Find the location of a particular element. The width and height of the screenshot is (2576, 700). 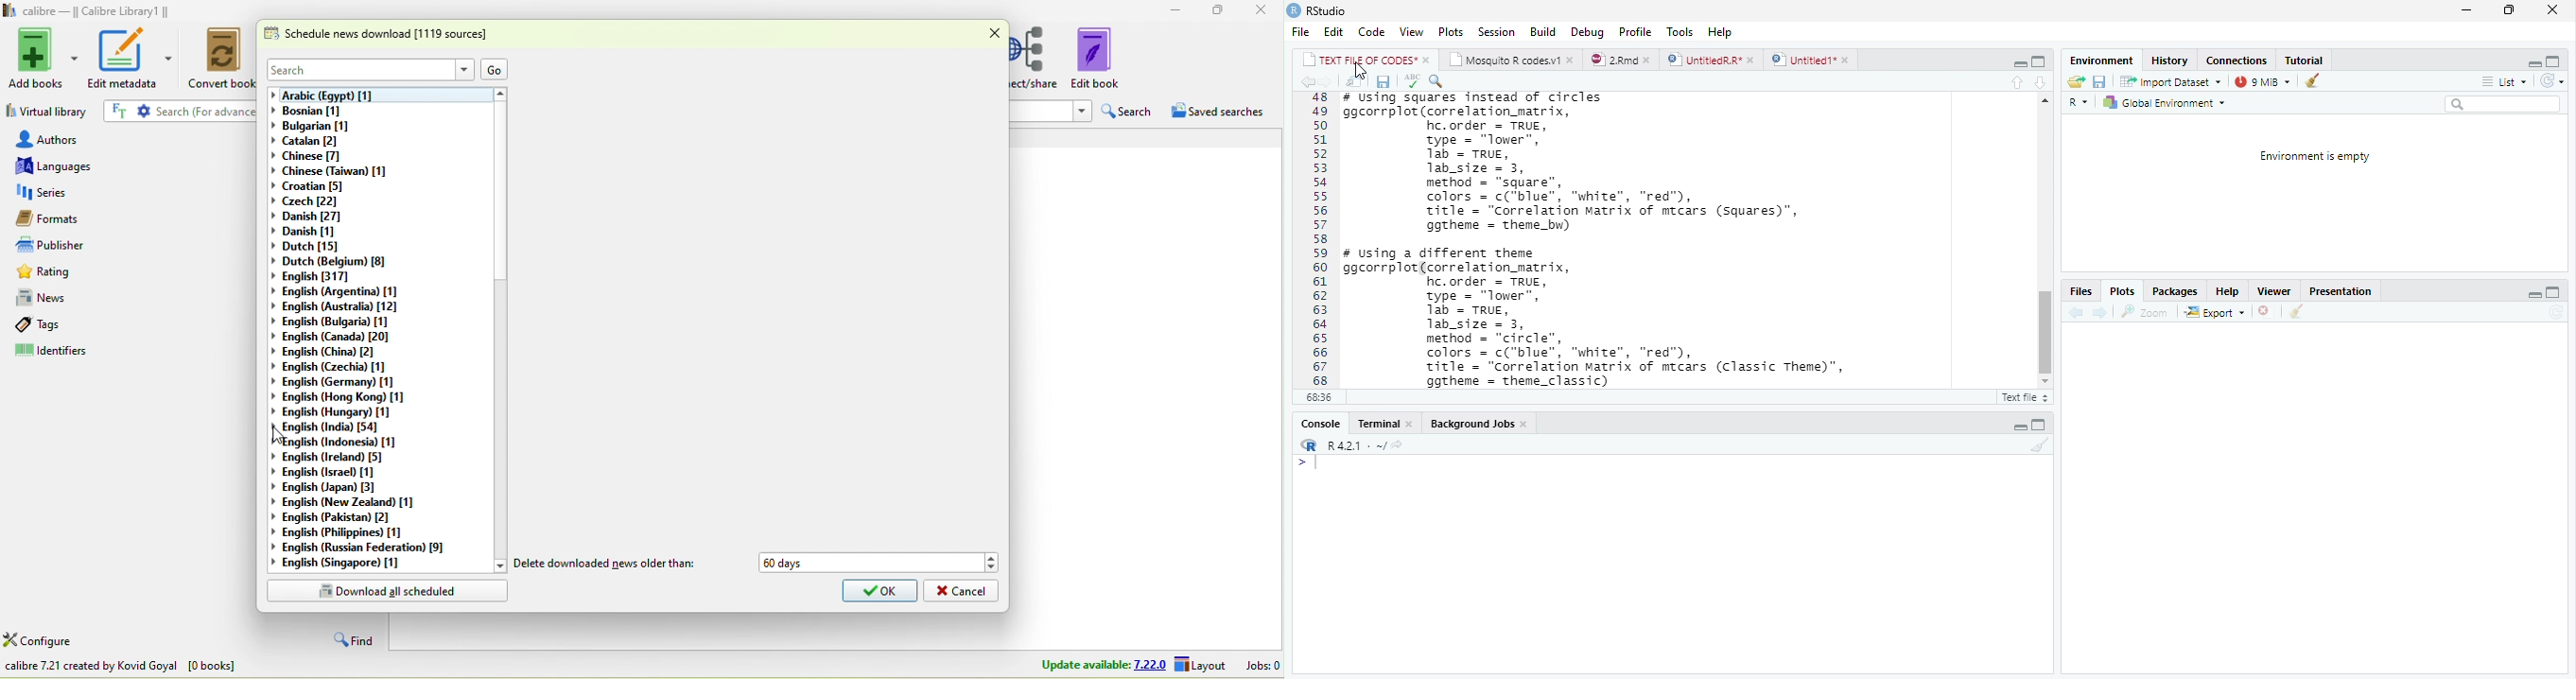

show in new window is located at coordinates (1354, 81).